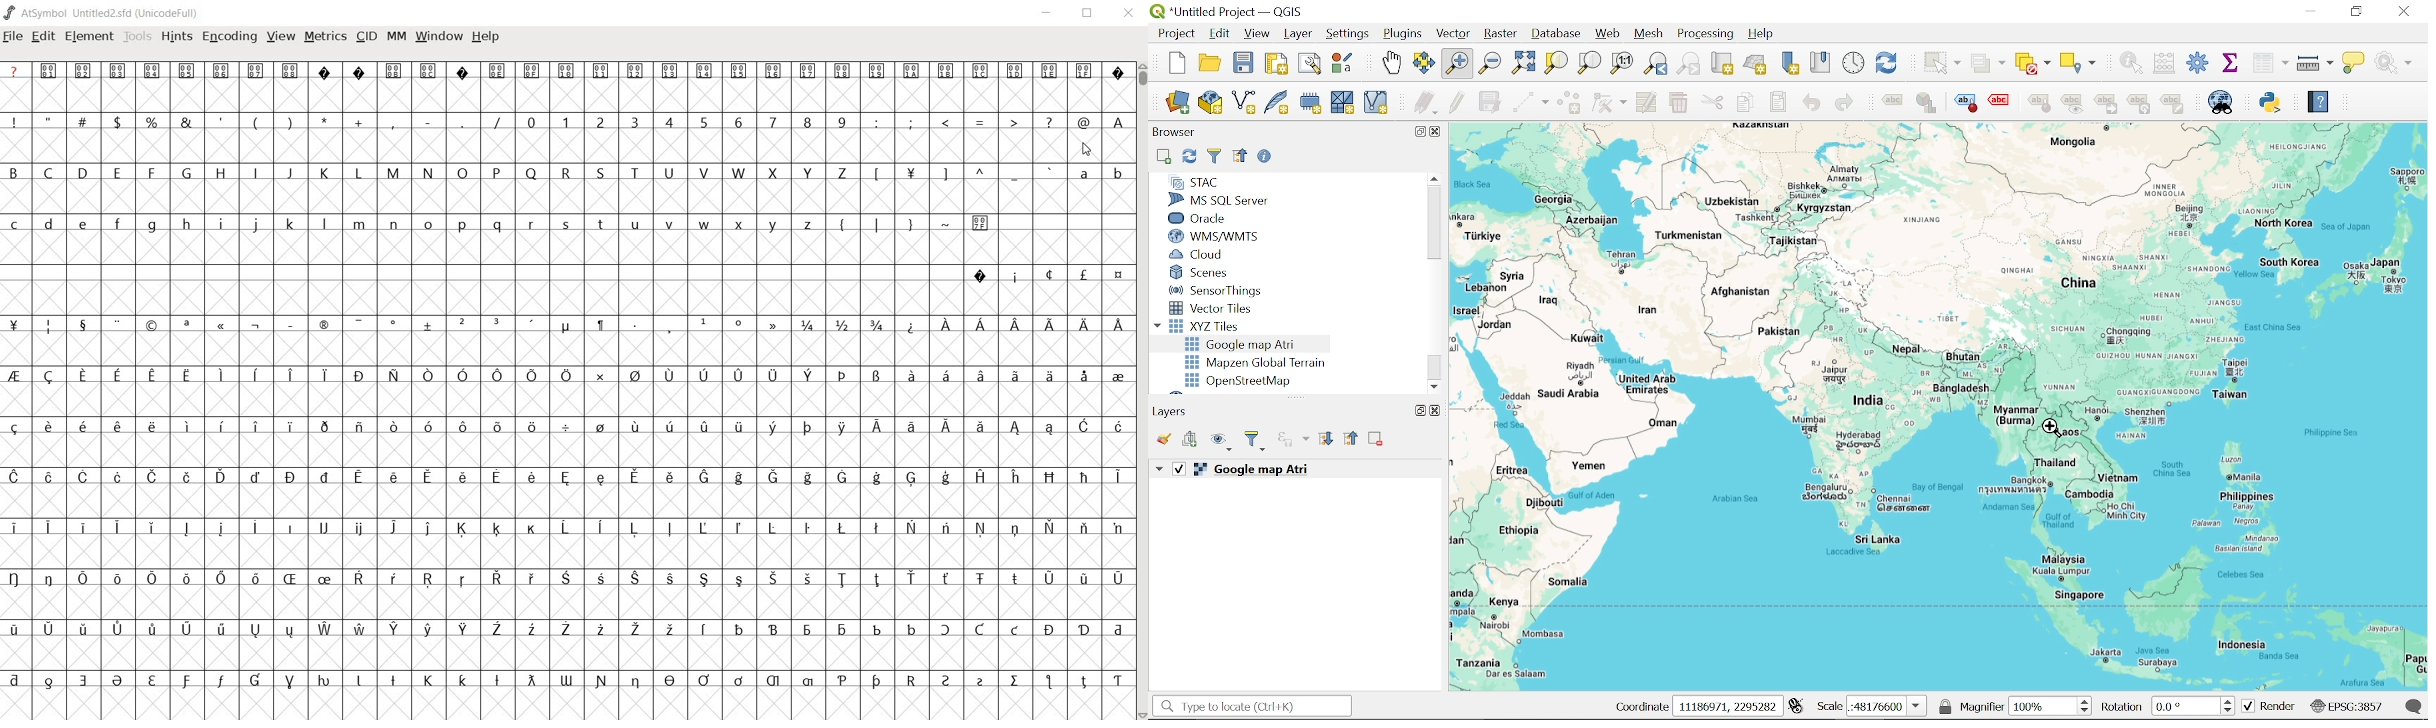 This screenshot has height=728, width=2436. What do you see at coordinates (1424, 64) in the screenshot?
I see `Pans the map canvas to selected features` at bounding box center [1424, 64].